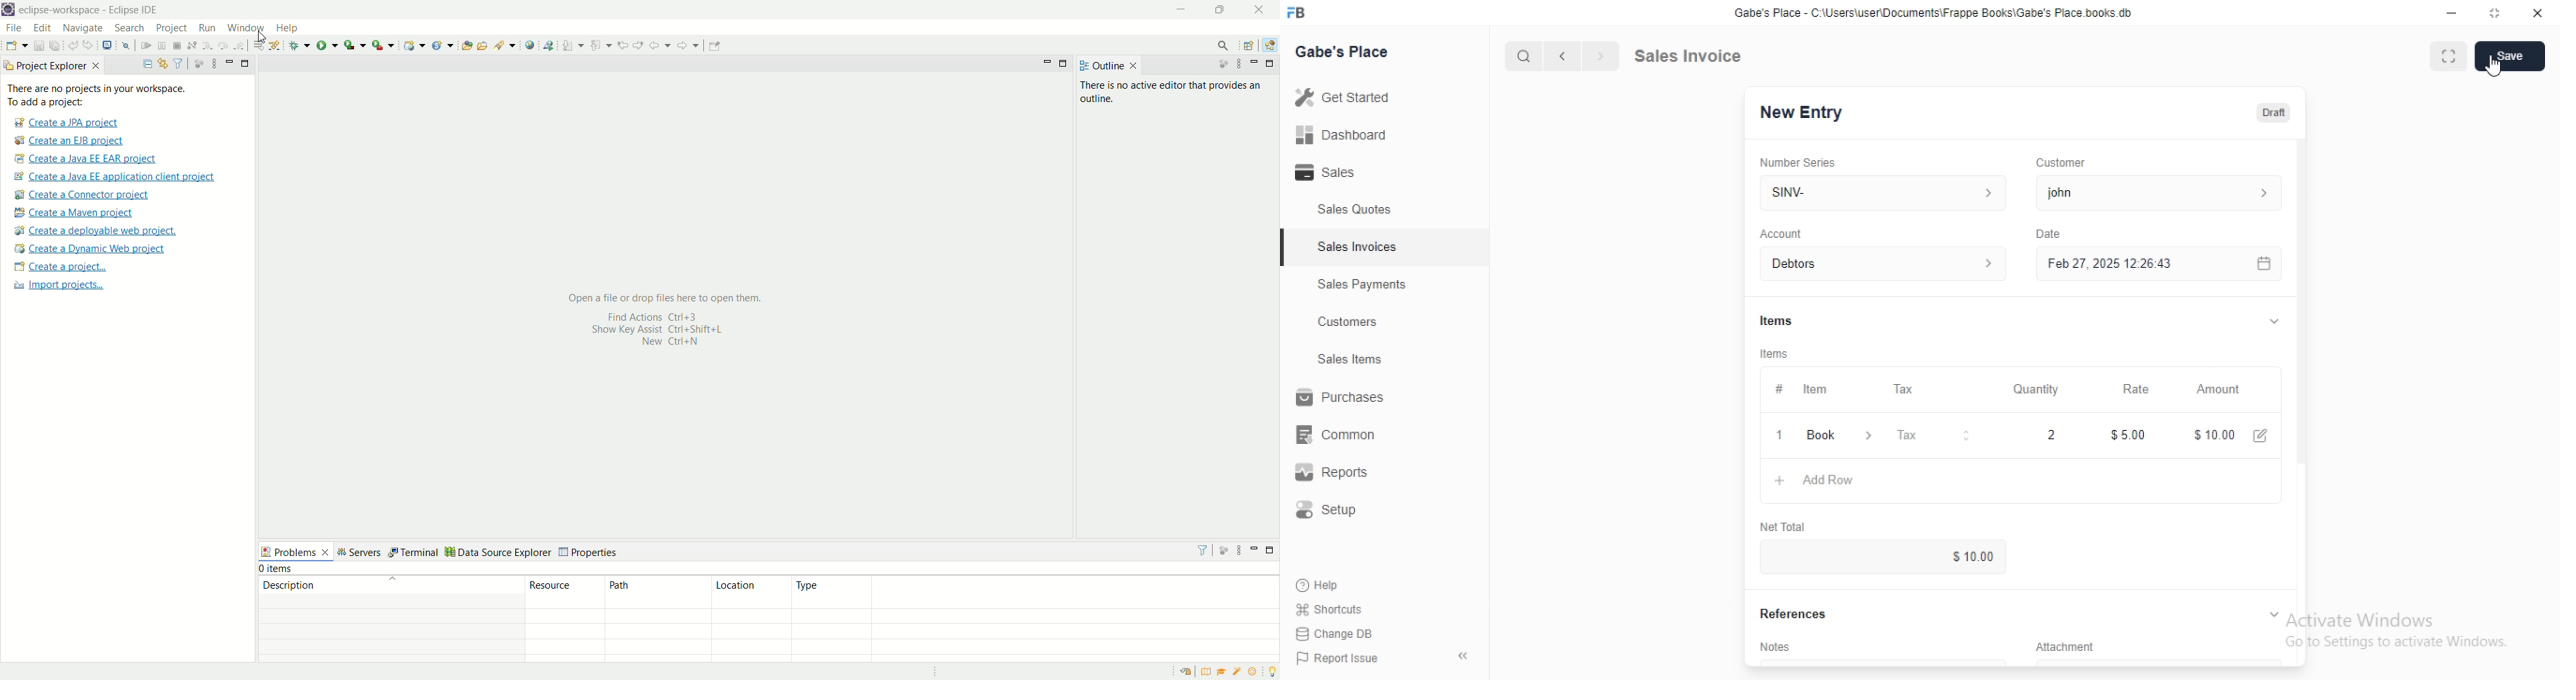 This screenshot has height=700, width=2576. I want to click on Minimize, so click(2449, 14).